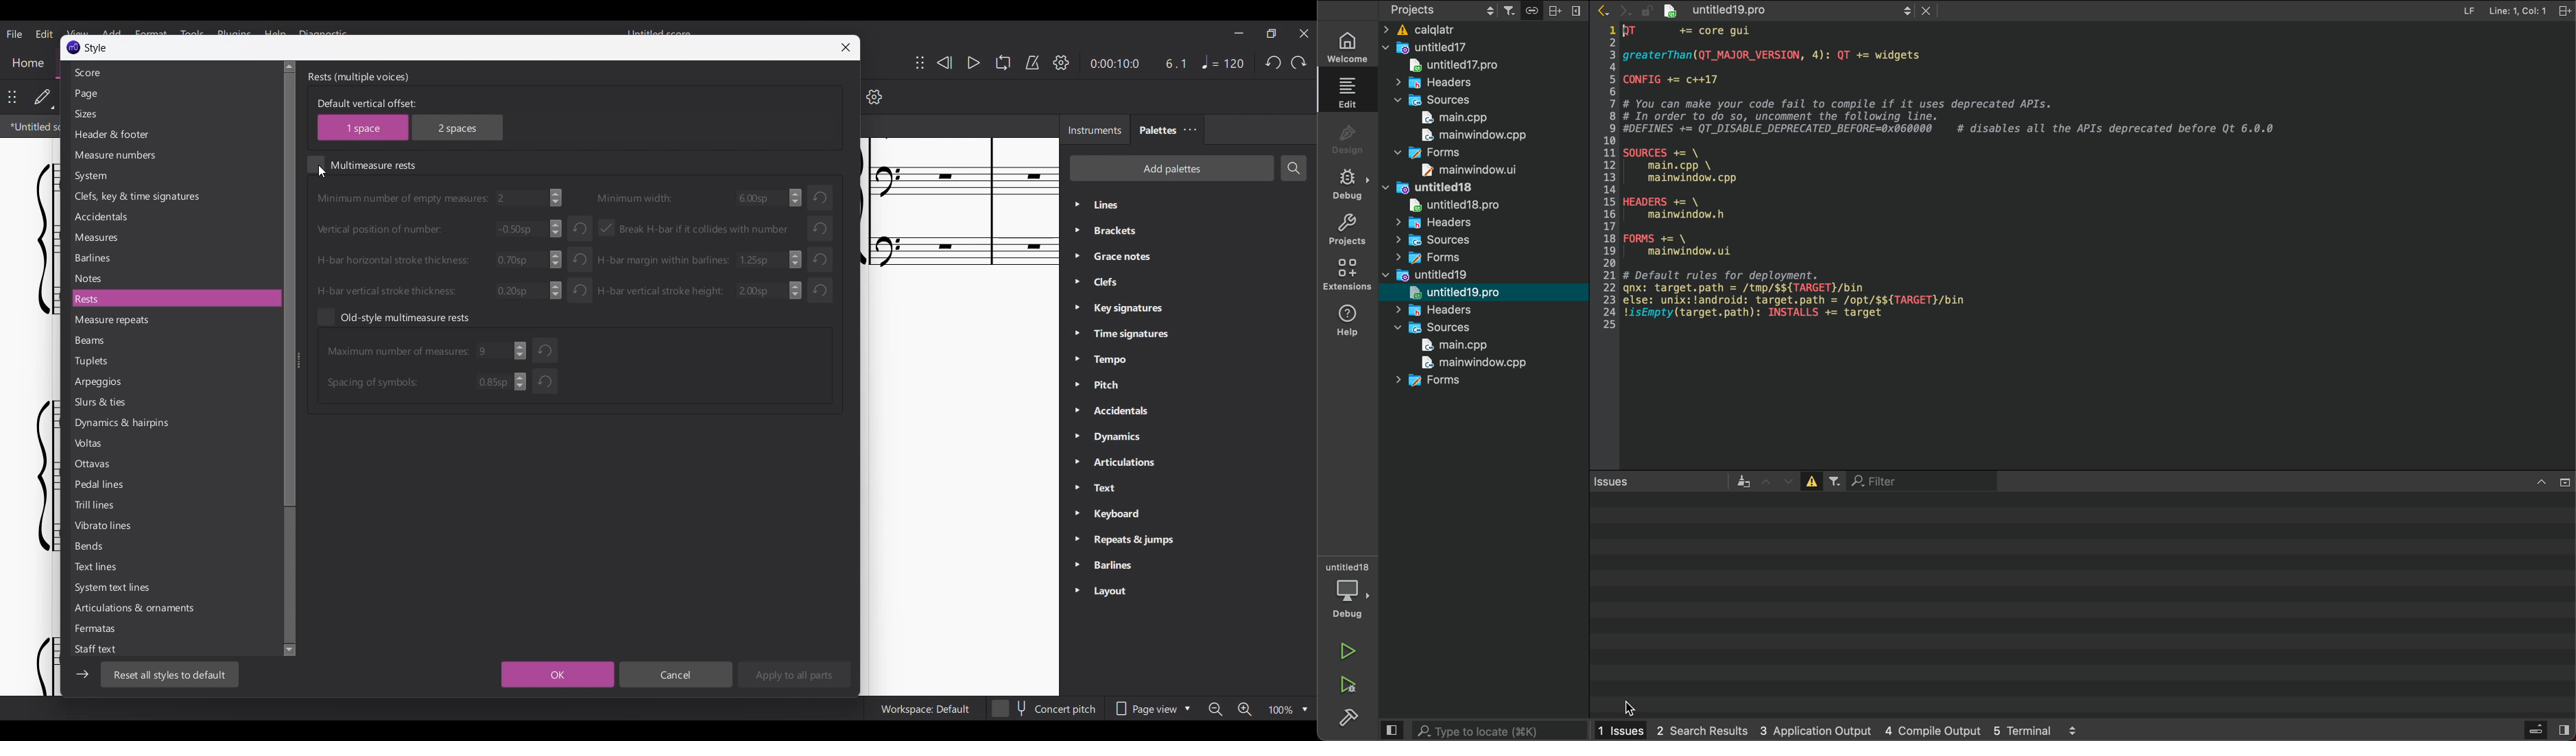 This screenshot has height=756, width=2576. What do you see at coordinates (1273, 63) in the screenshot?
I see `Undo` at bounding box center [1273, 63].